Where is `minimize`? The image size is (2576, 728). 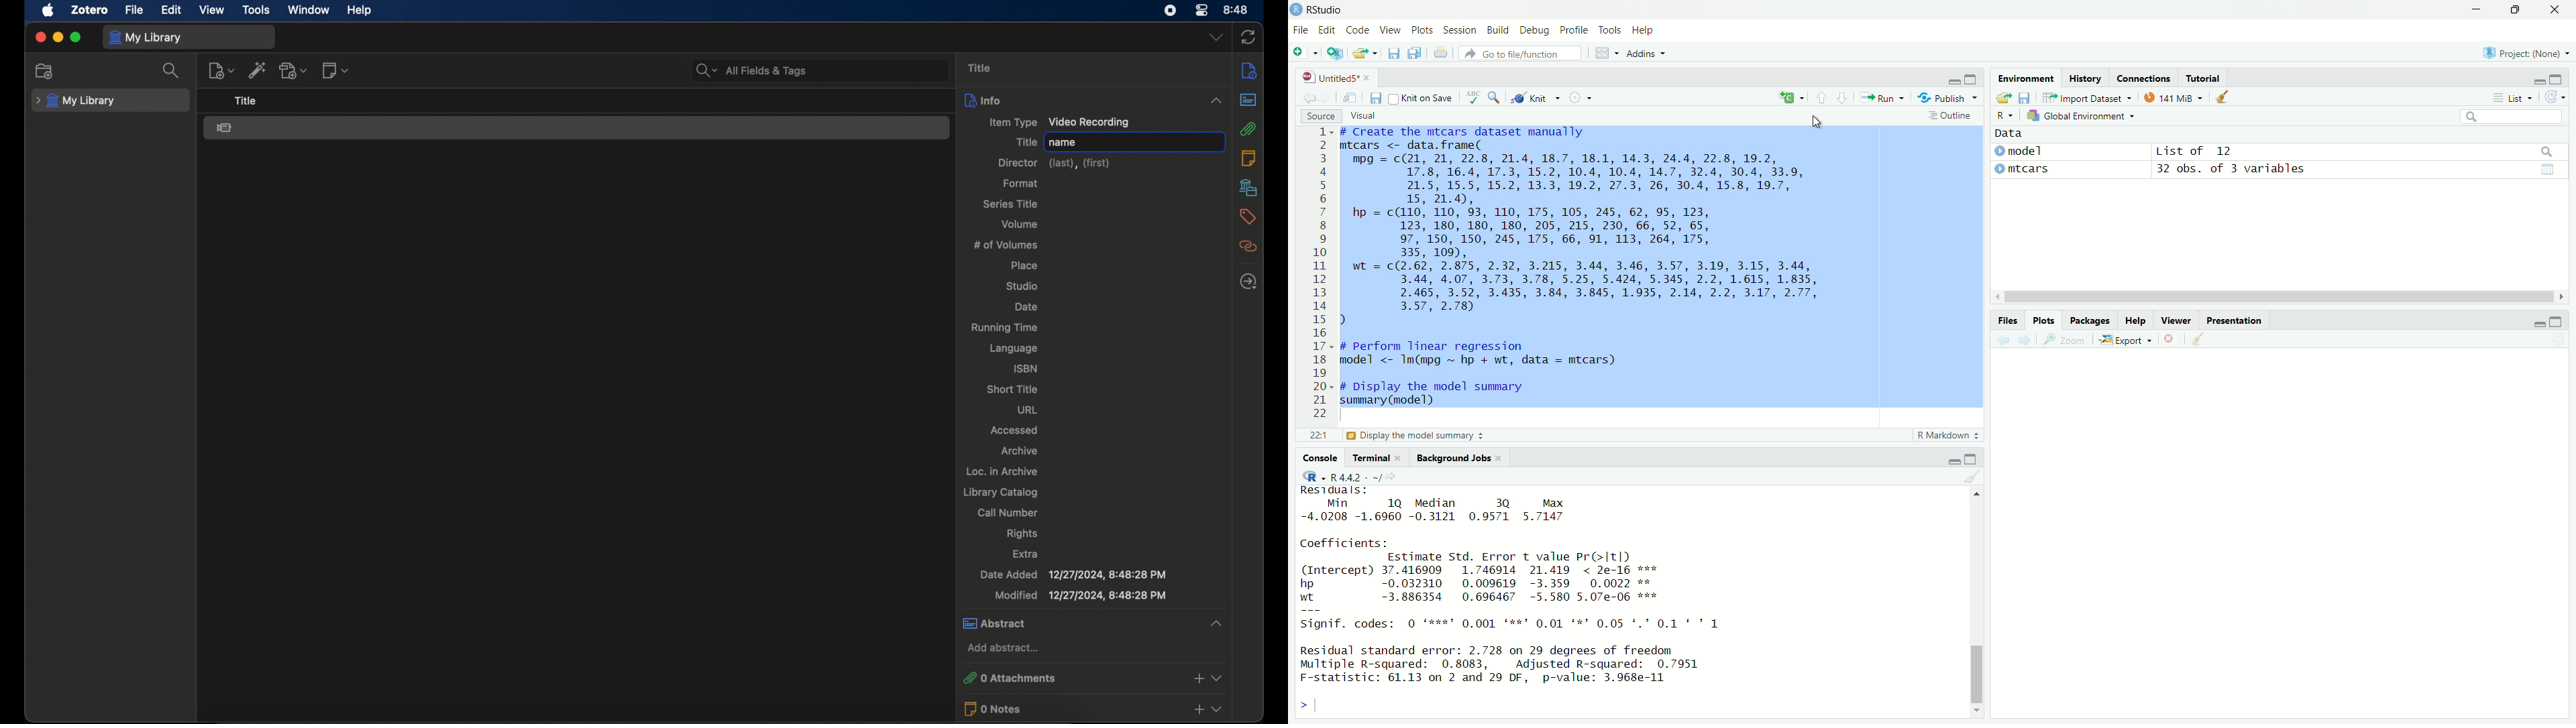 minimize is located at coordinates (2536, 324).